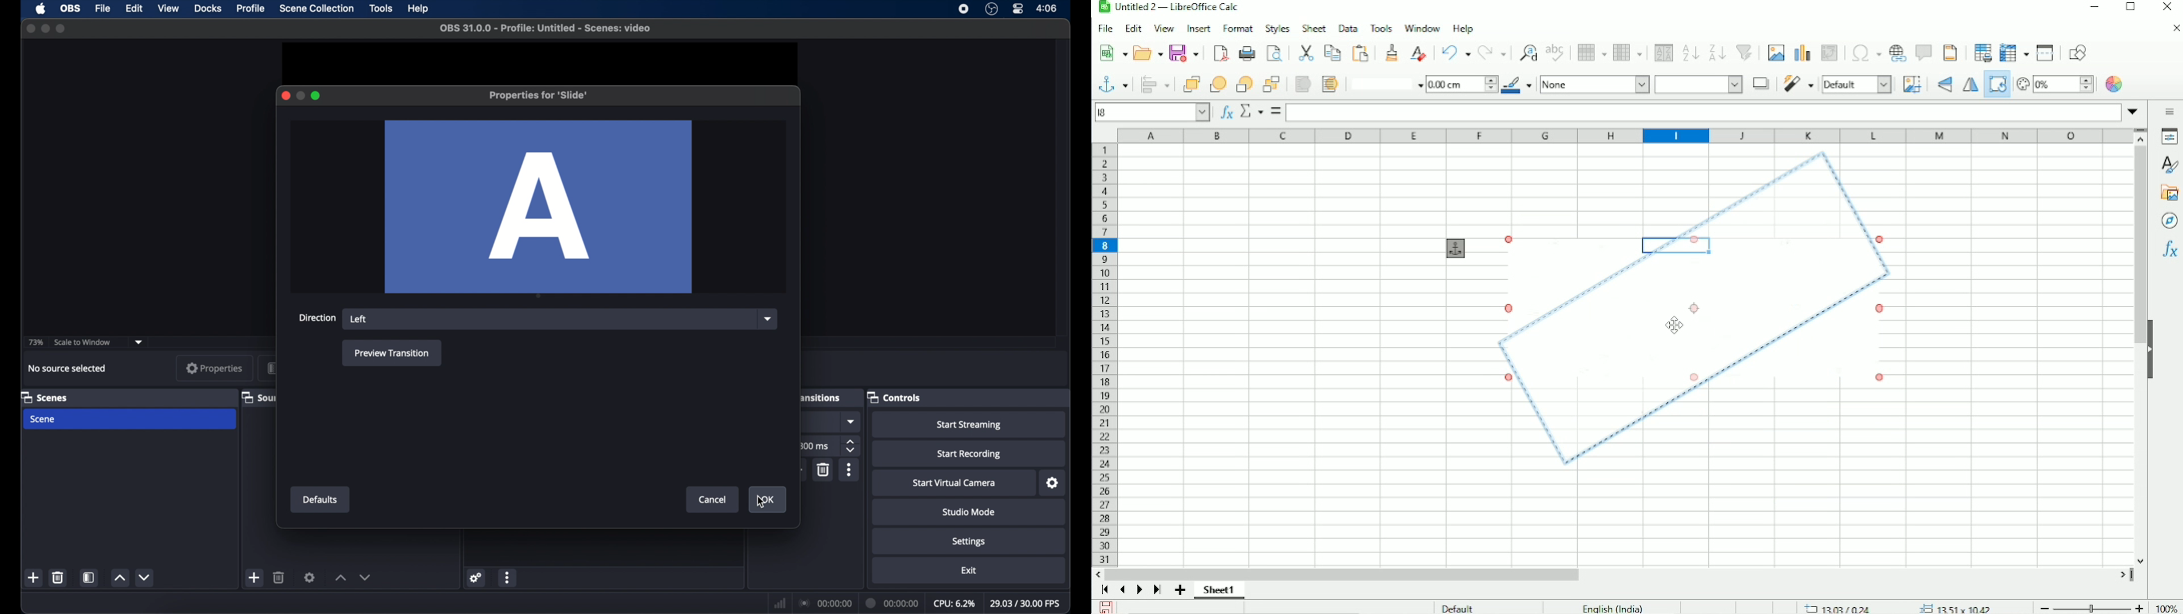  What do you see at coordinates (1627, 52) in the screenshot?
I see `Column` at bounding box center [1627, 52].